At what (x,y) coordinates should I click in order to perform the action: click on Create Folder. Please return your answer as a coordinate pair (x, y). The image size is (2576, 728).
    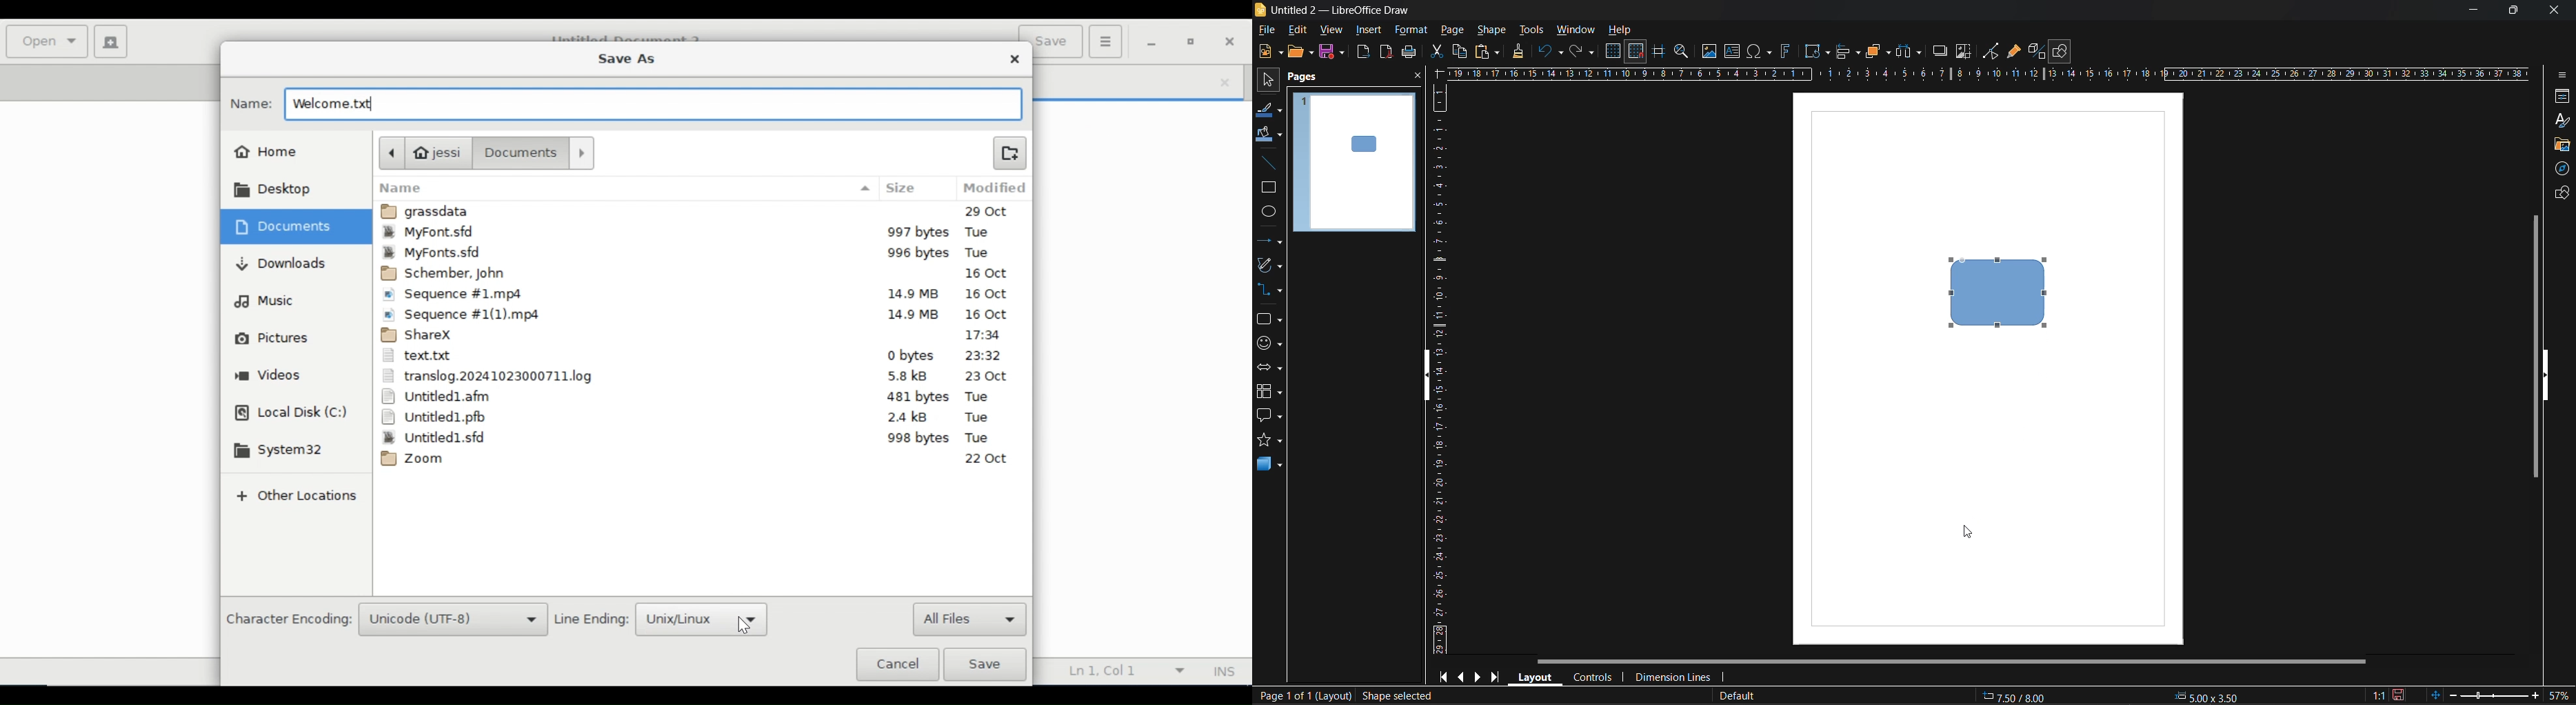
    Looking at the image, I should click on (1009, 152).